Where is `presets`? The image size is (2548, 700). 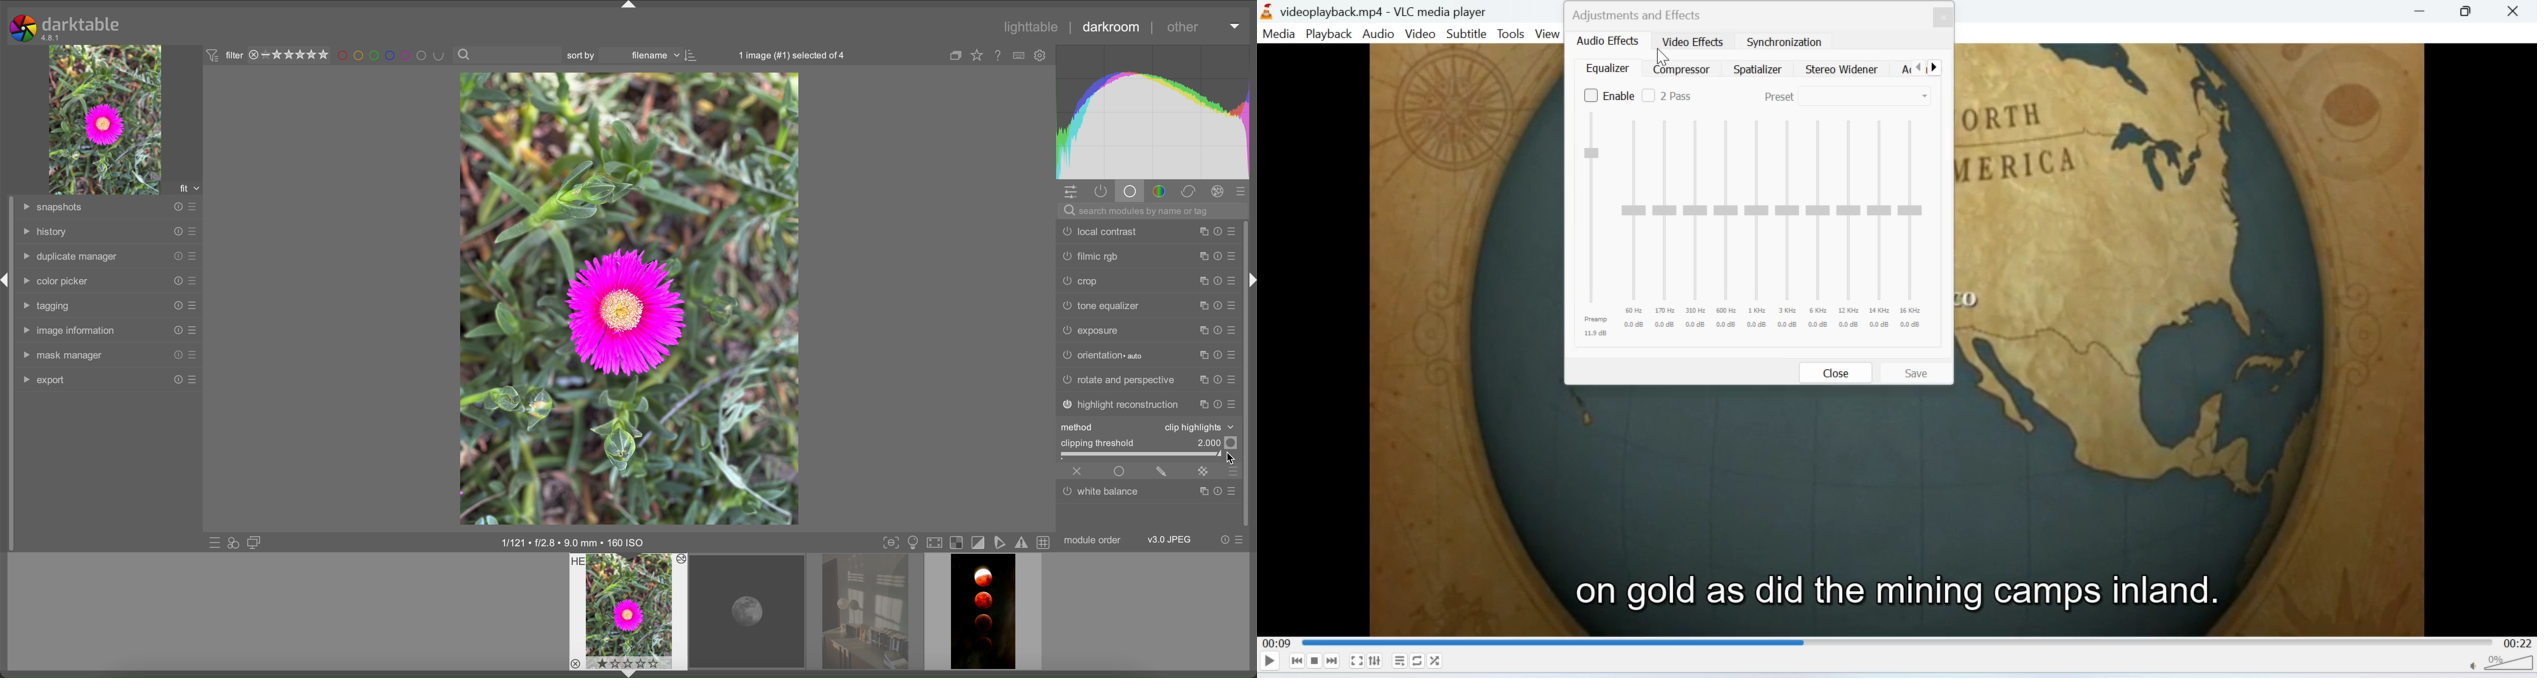
presets is located at coordinates (193, 206).